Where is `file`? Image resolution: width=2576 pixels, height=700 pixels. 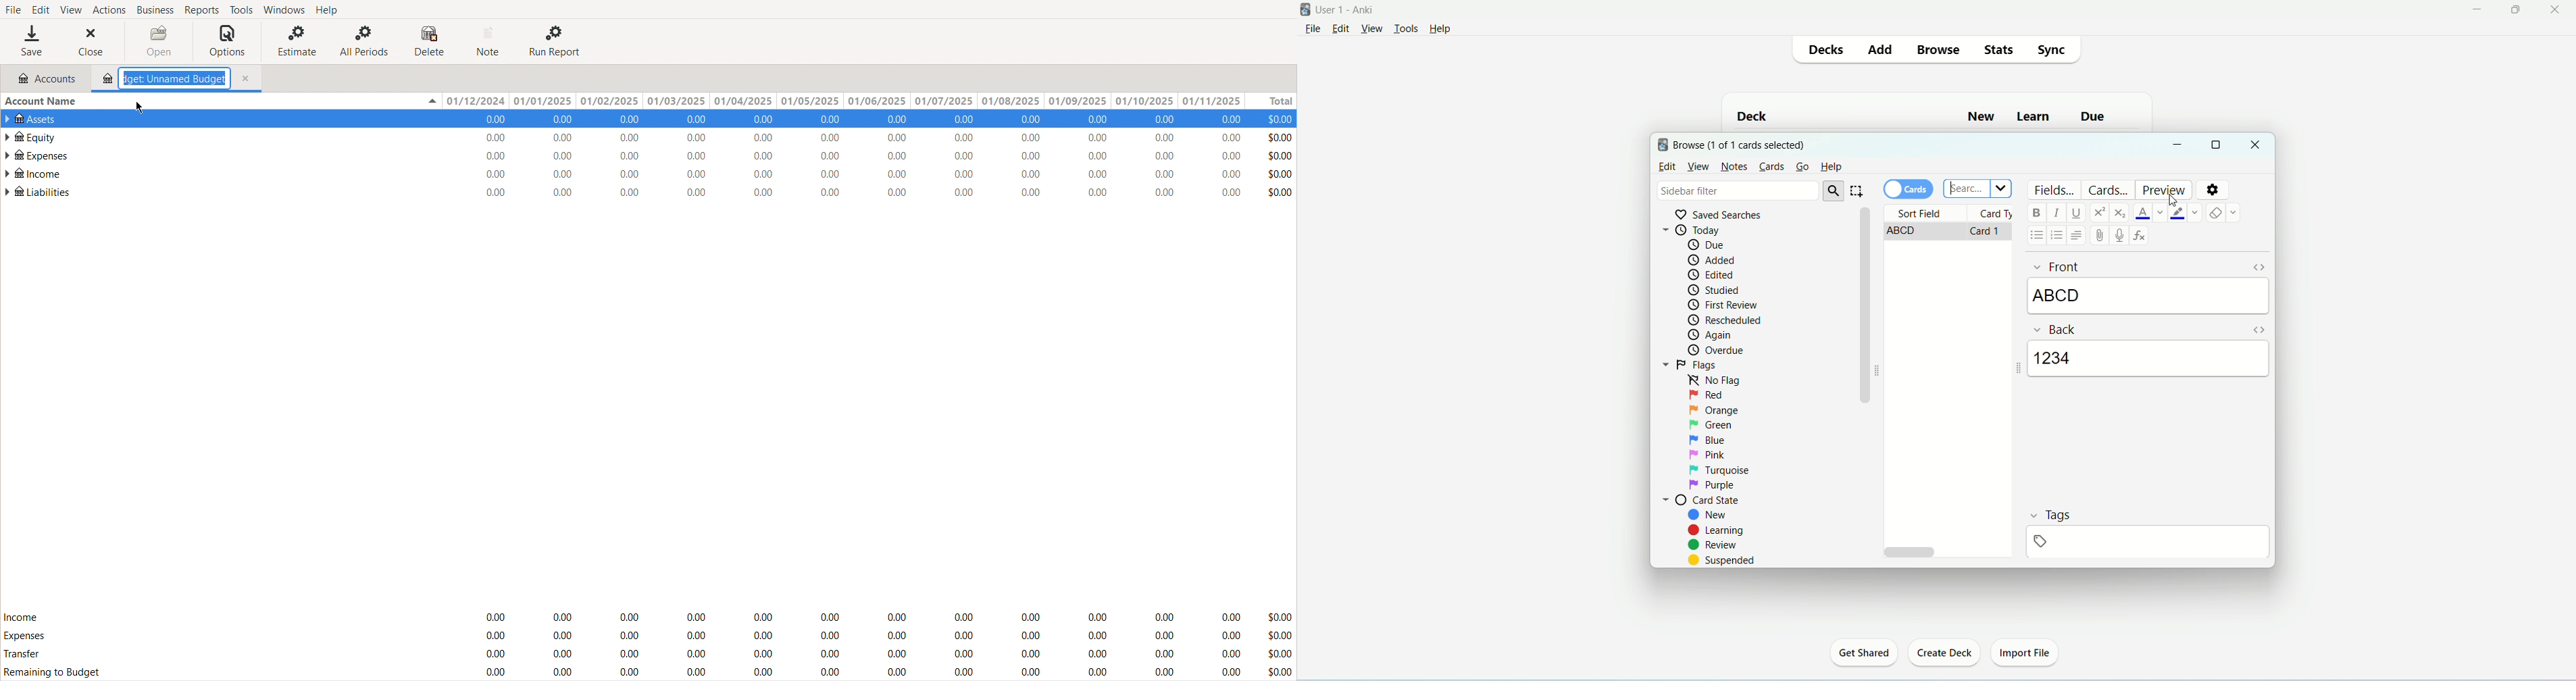
file is located at coordinates (1312, 31).